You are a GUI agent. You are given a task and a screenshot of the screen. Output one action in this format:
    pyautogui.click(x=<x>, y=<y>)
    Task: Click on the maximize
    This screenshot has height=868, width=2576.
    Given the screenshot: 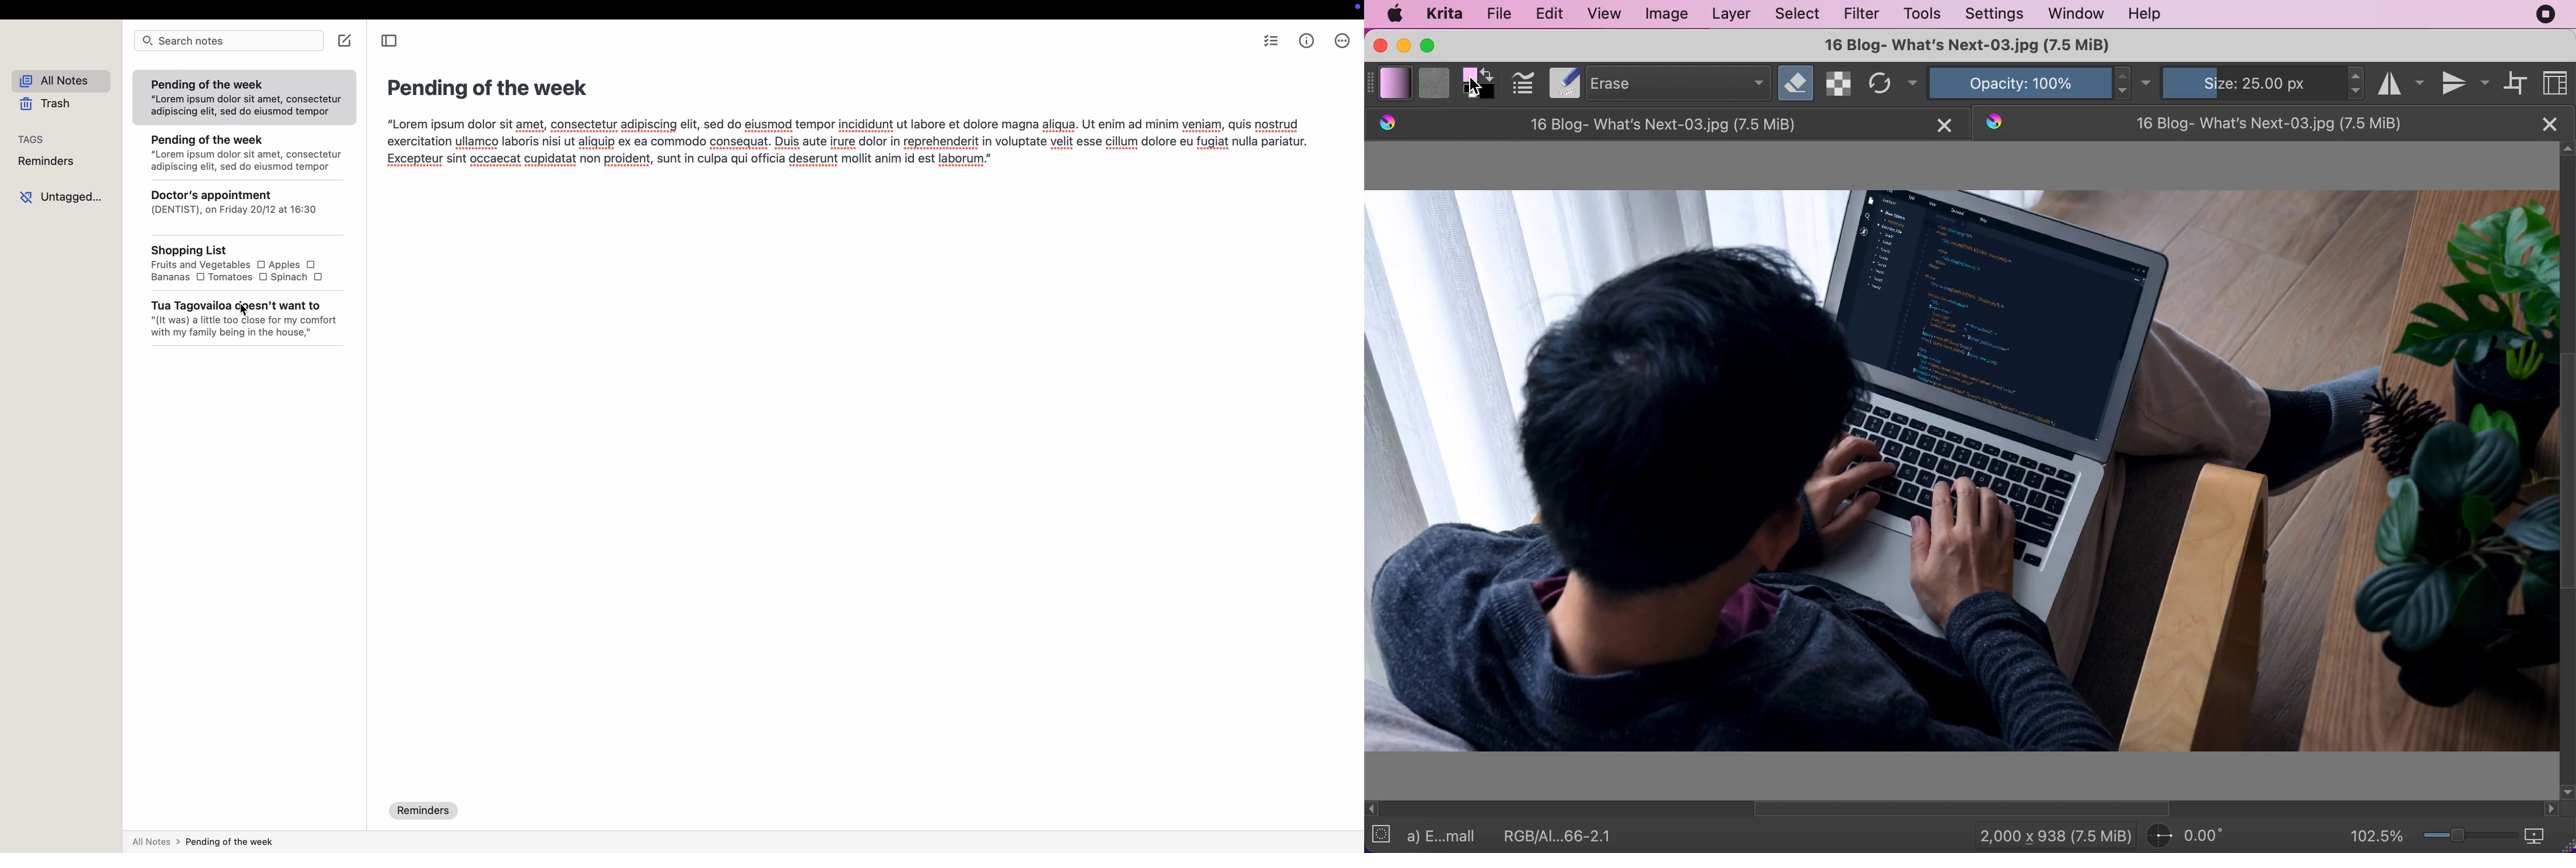 What is the action you would take?
    pyautogui.click(x=1433, y=46)
    